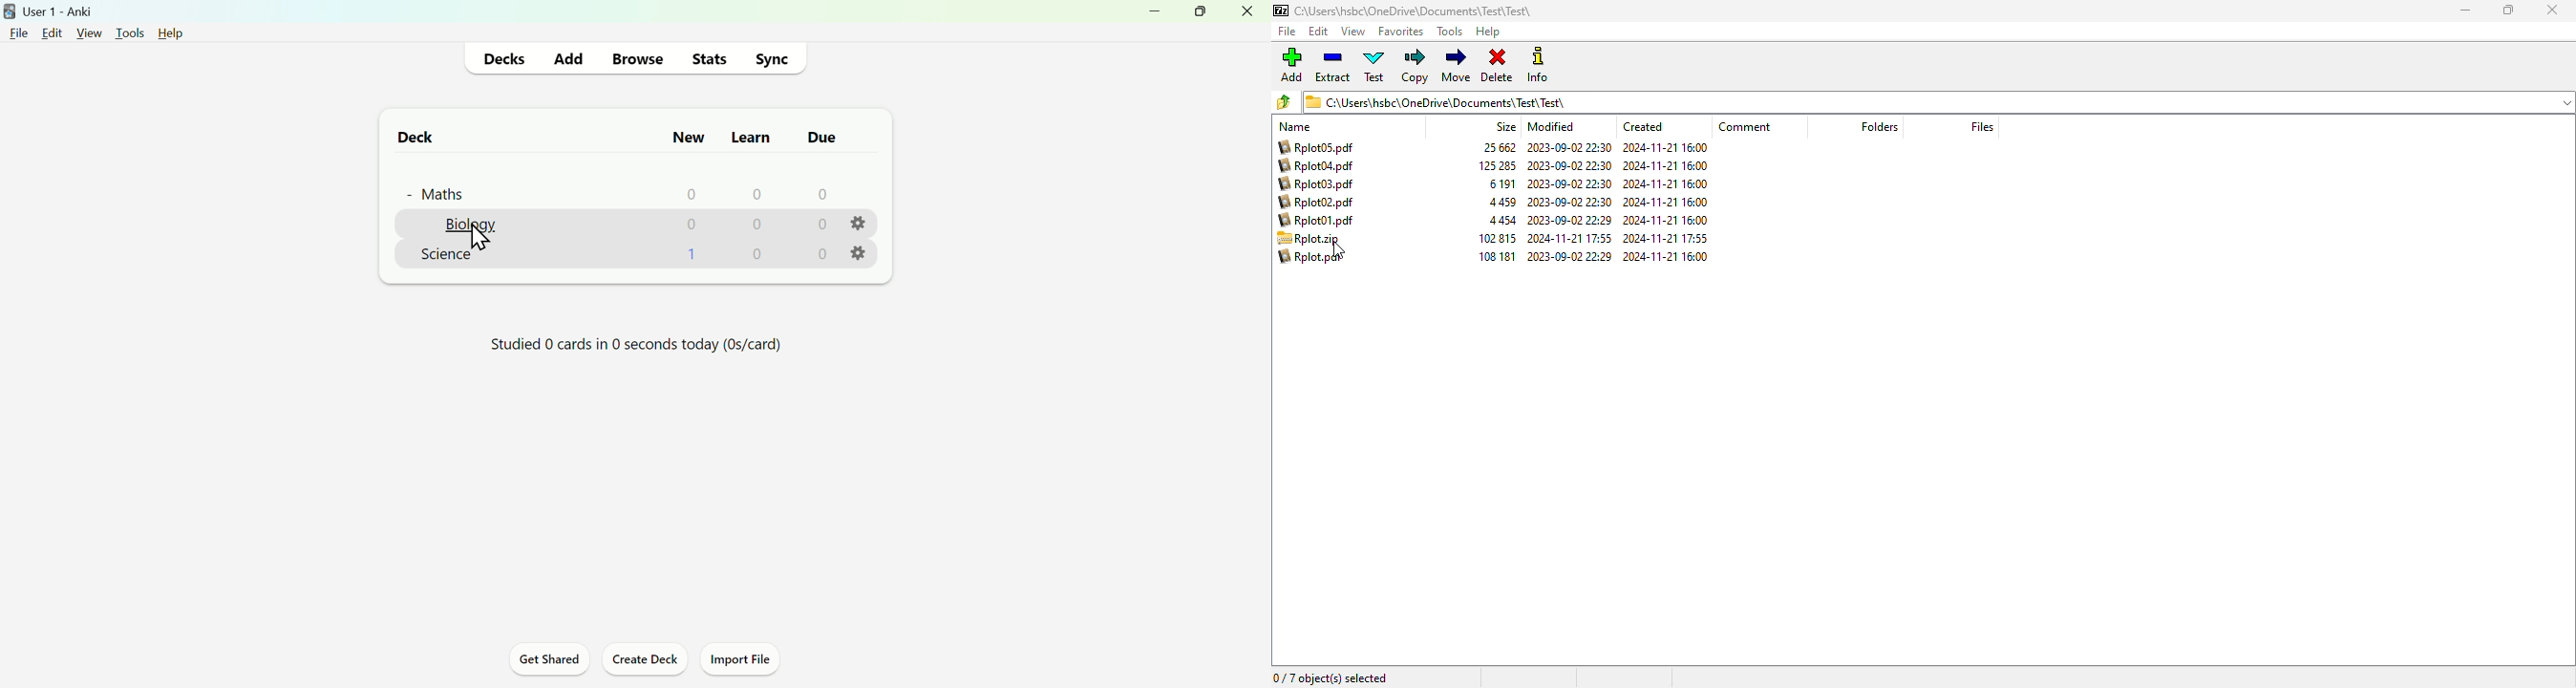  I want to click on 2024-11-21 16:00, so click(1665, 220).